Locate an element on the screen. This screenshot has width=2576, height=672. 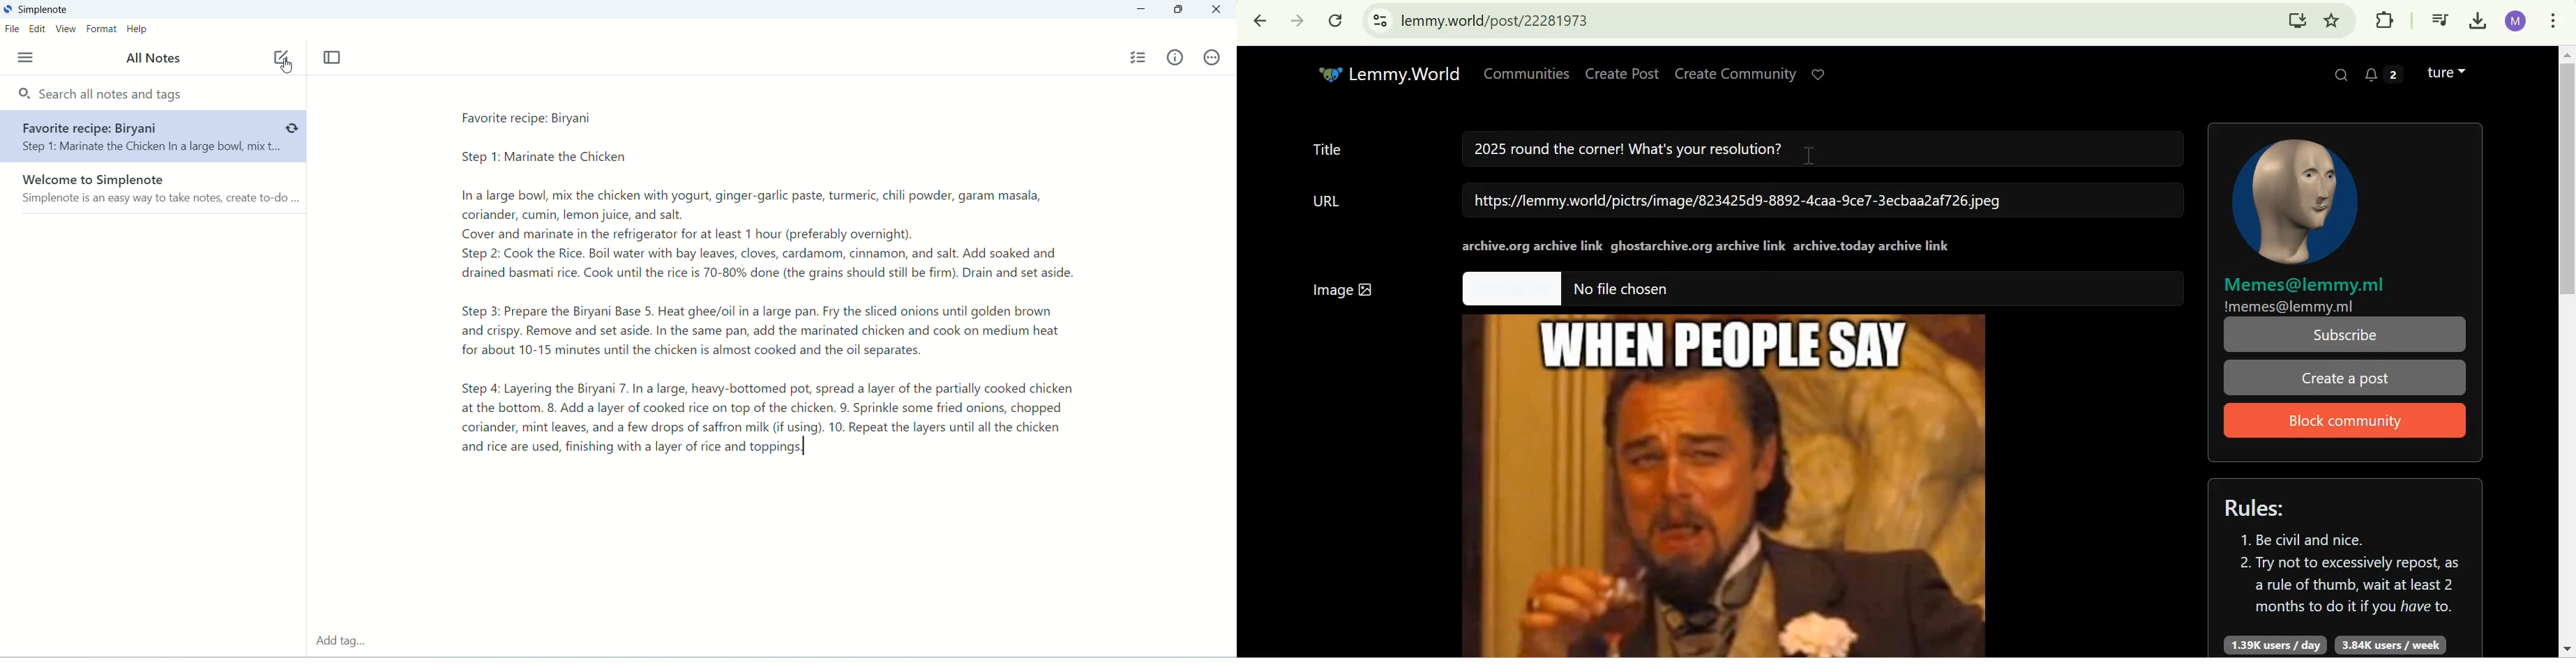
format is located at coordinates (102, 28).